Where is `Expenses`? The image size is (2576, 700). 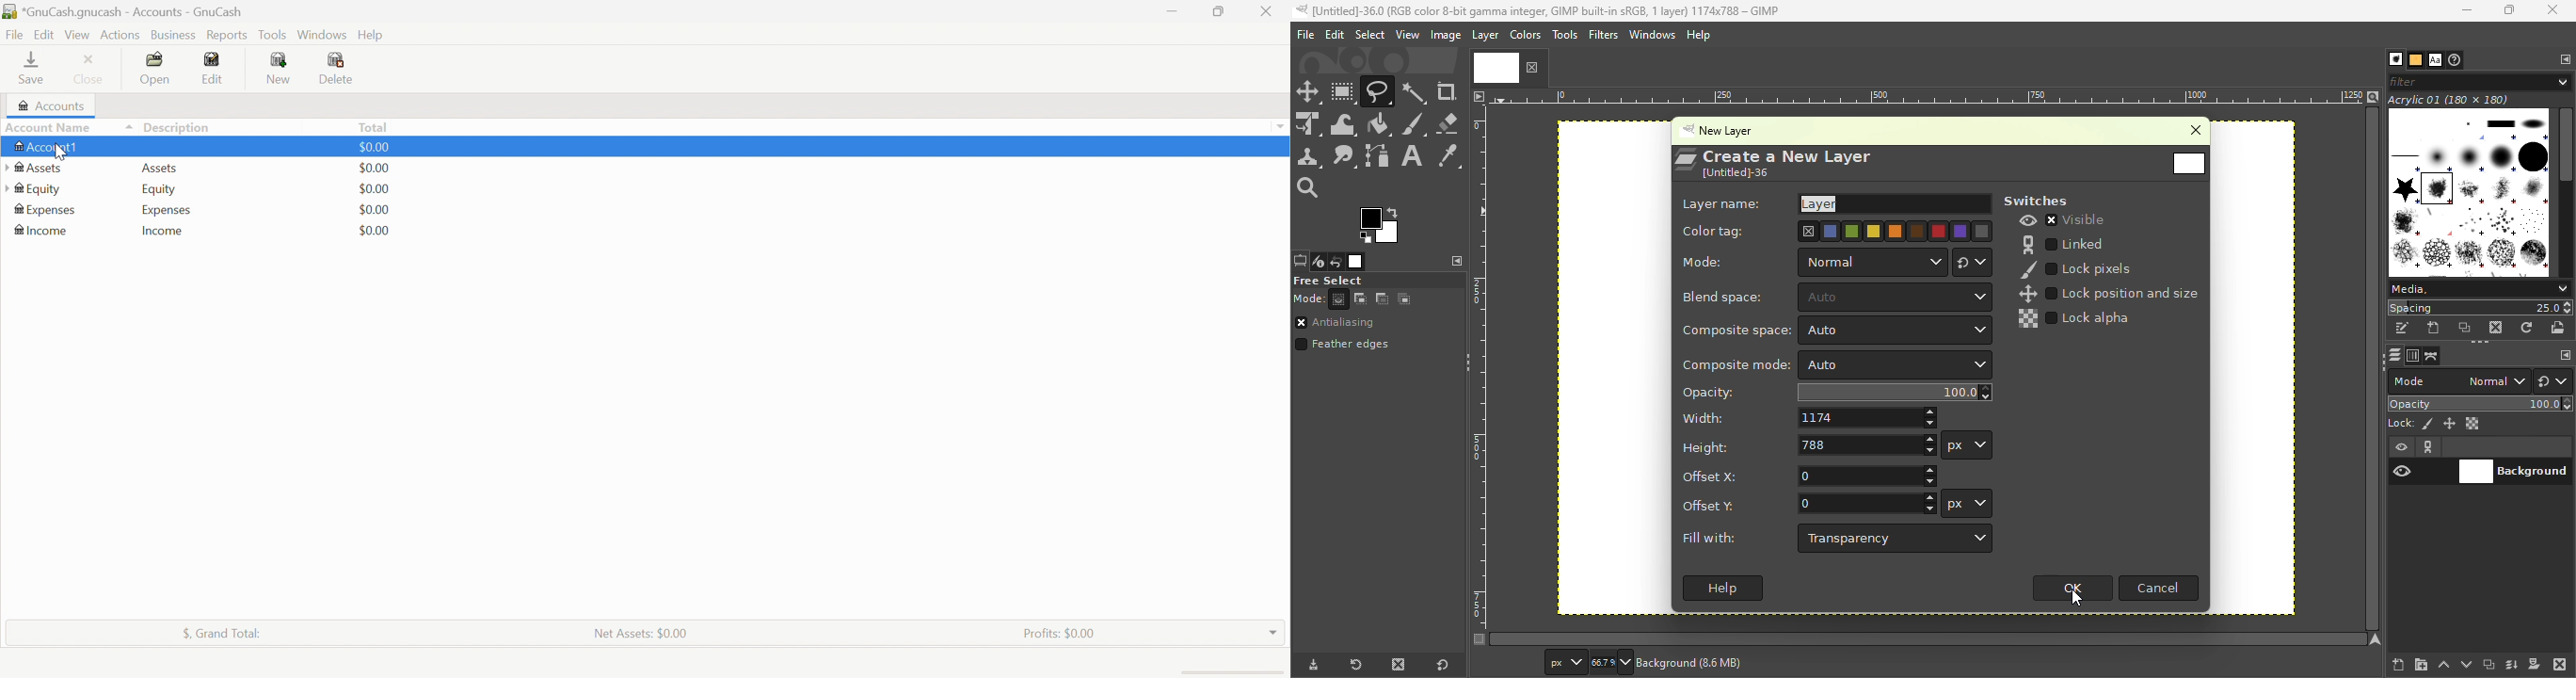
Expenses is located at coordinates (166, 212).